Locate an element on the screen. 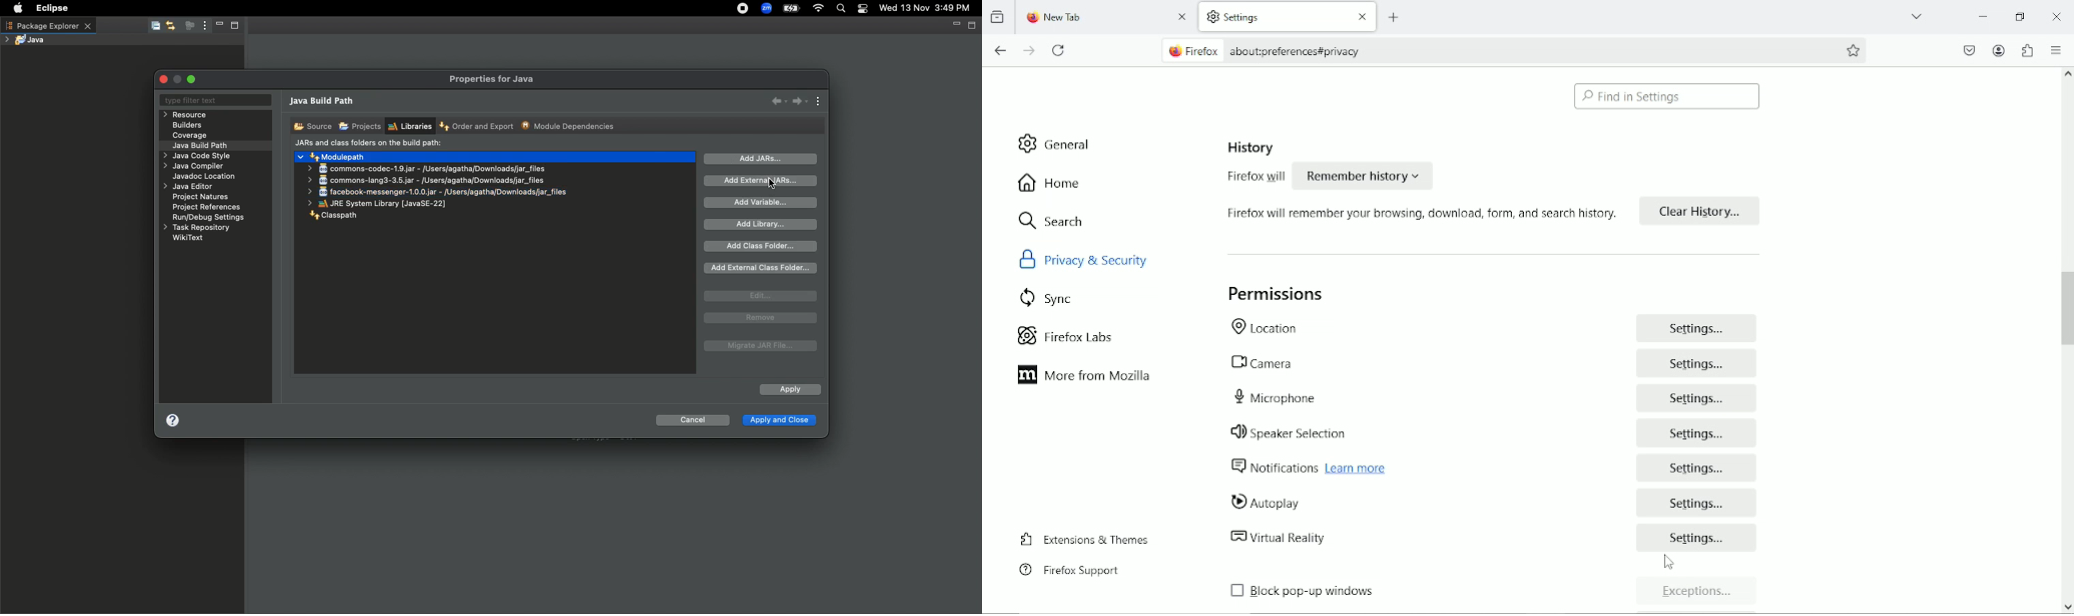 The height and width of the screenshot is (616, 2100). speaker selection is located at coordinates (1371, 430).